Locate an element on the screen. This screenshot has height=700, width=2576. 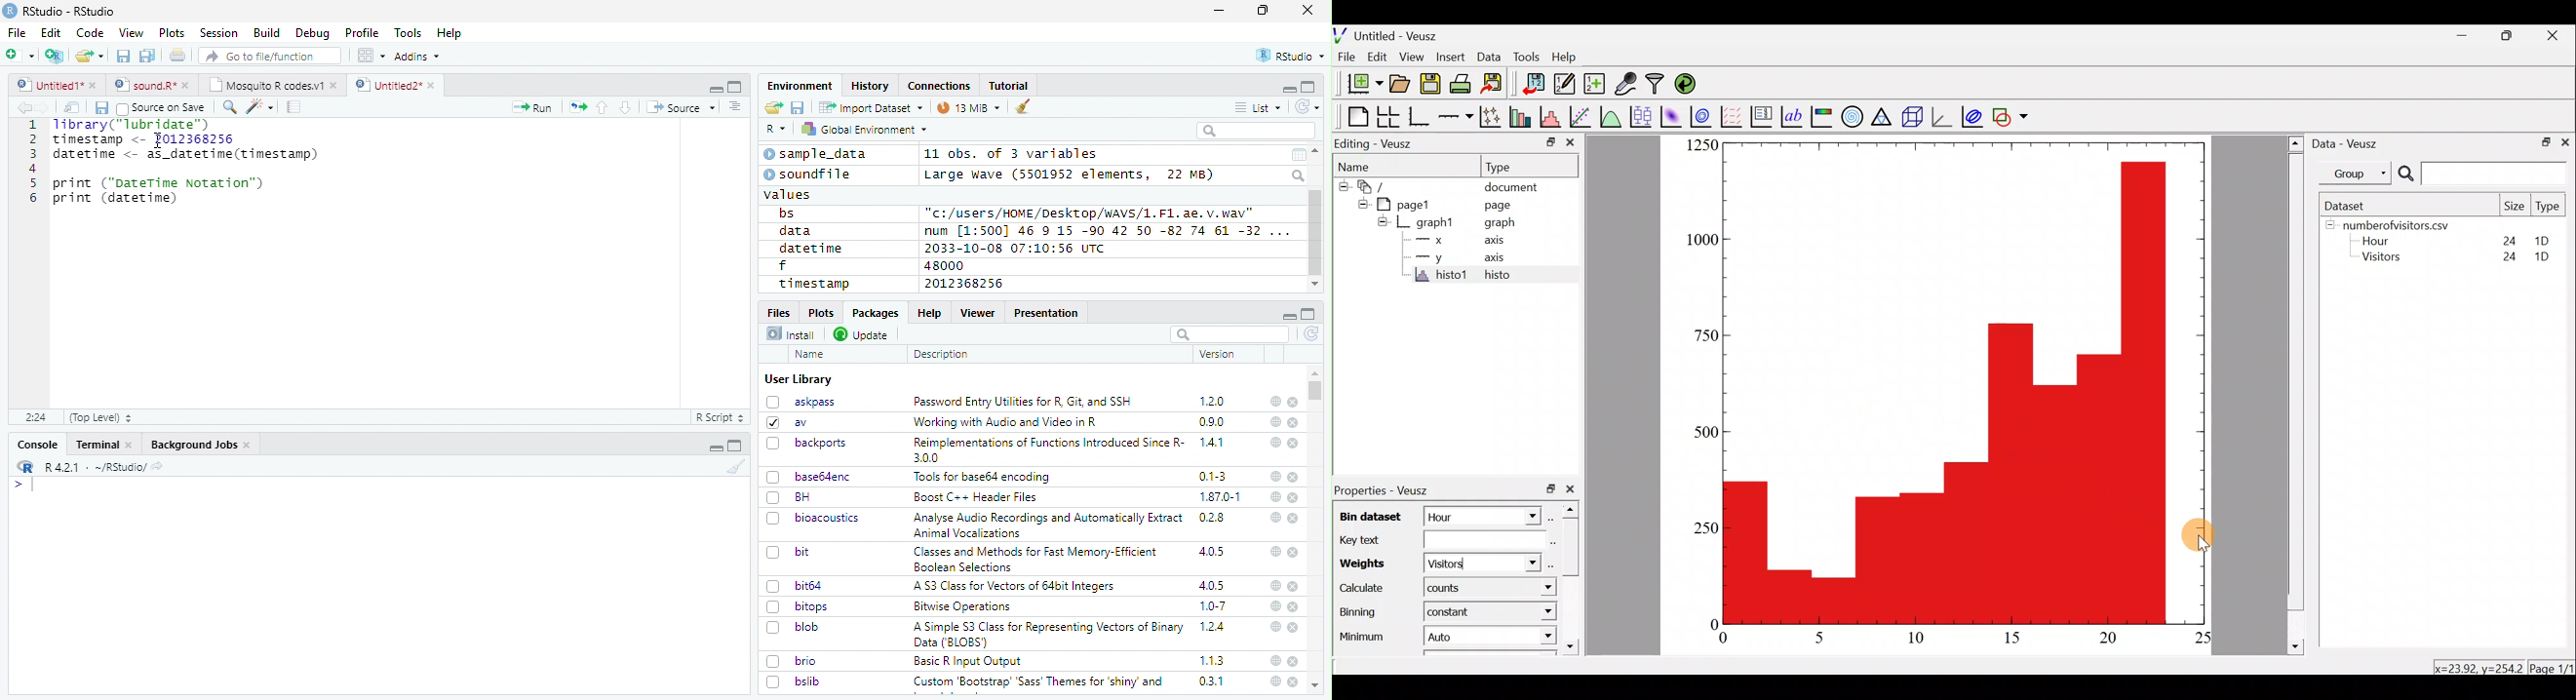
f is located at coordinates (783, 266).